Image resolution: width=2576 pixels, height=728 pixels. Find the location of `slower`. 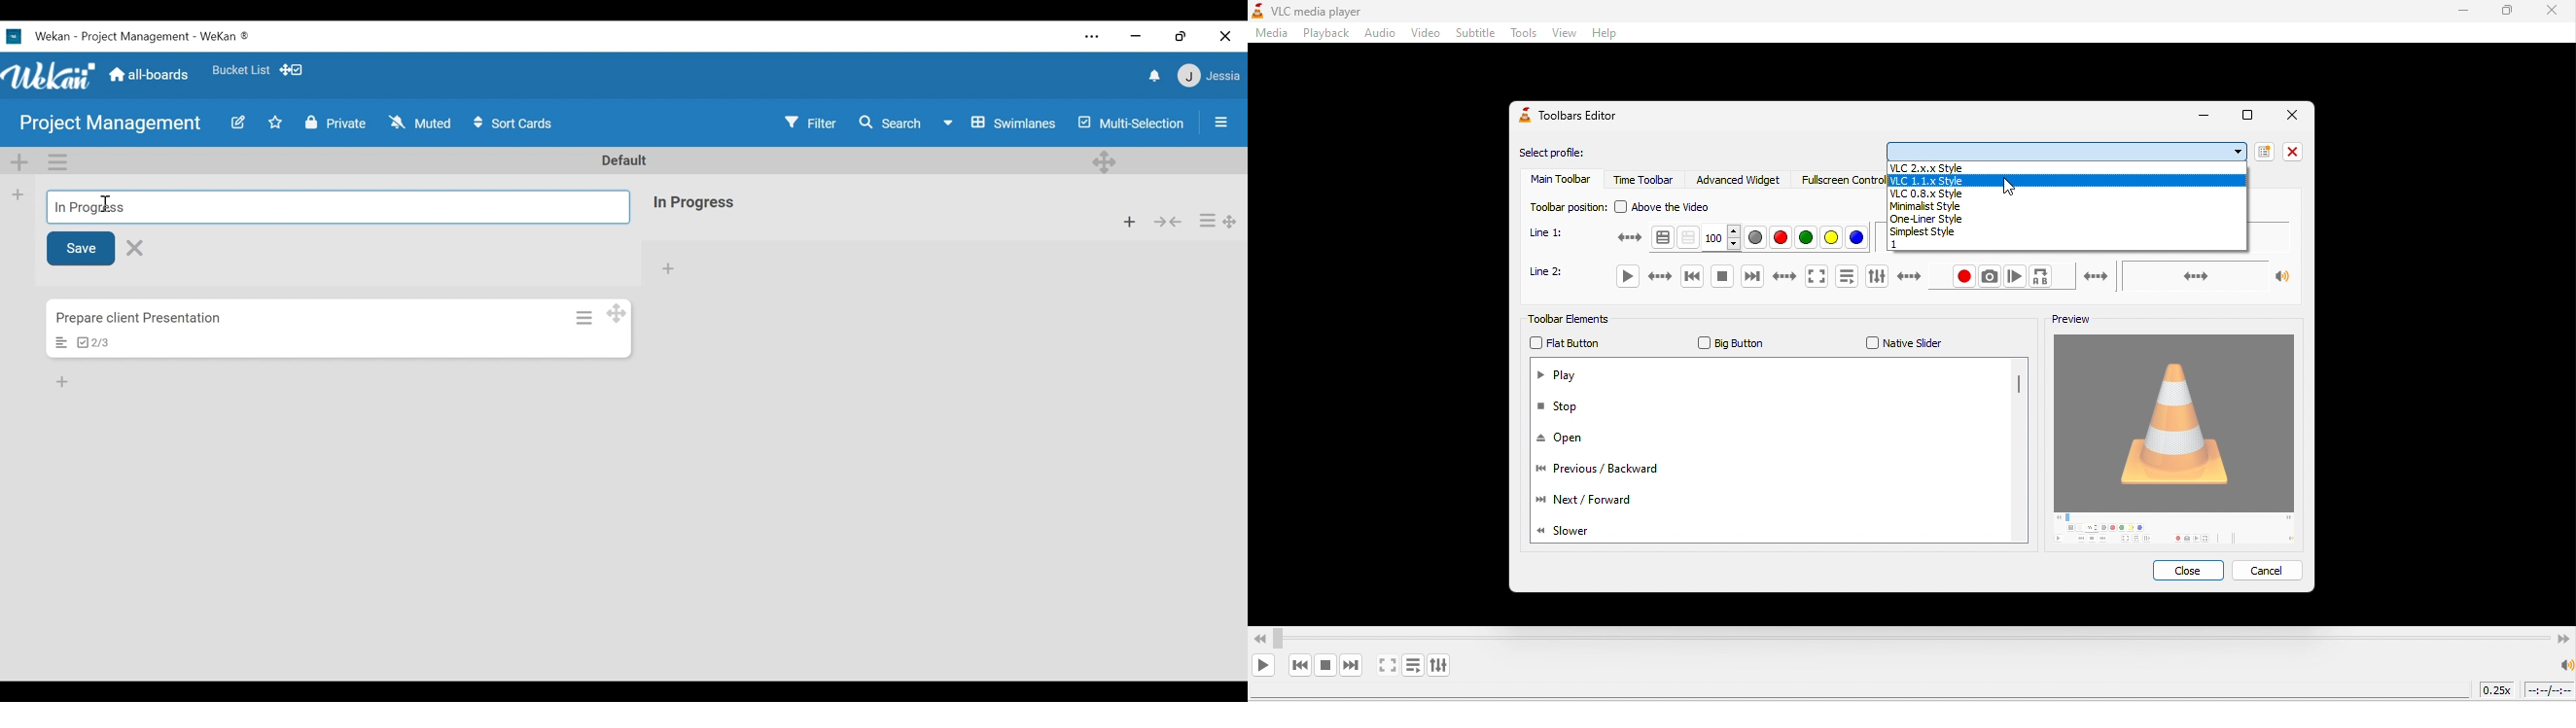

slower is located at coordinates (1574, 530).